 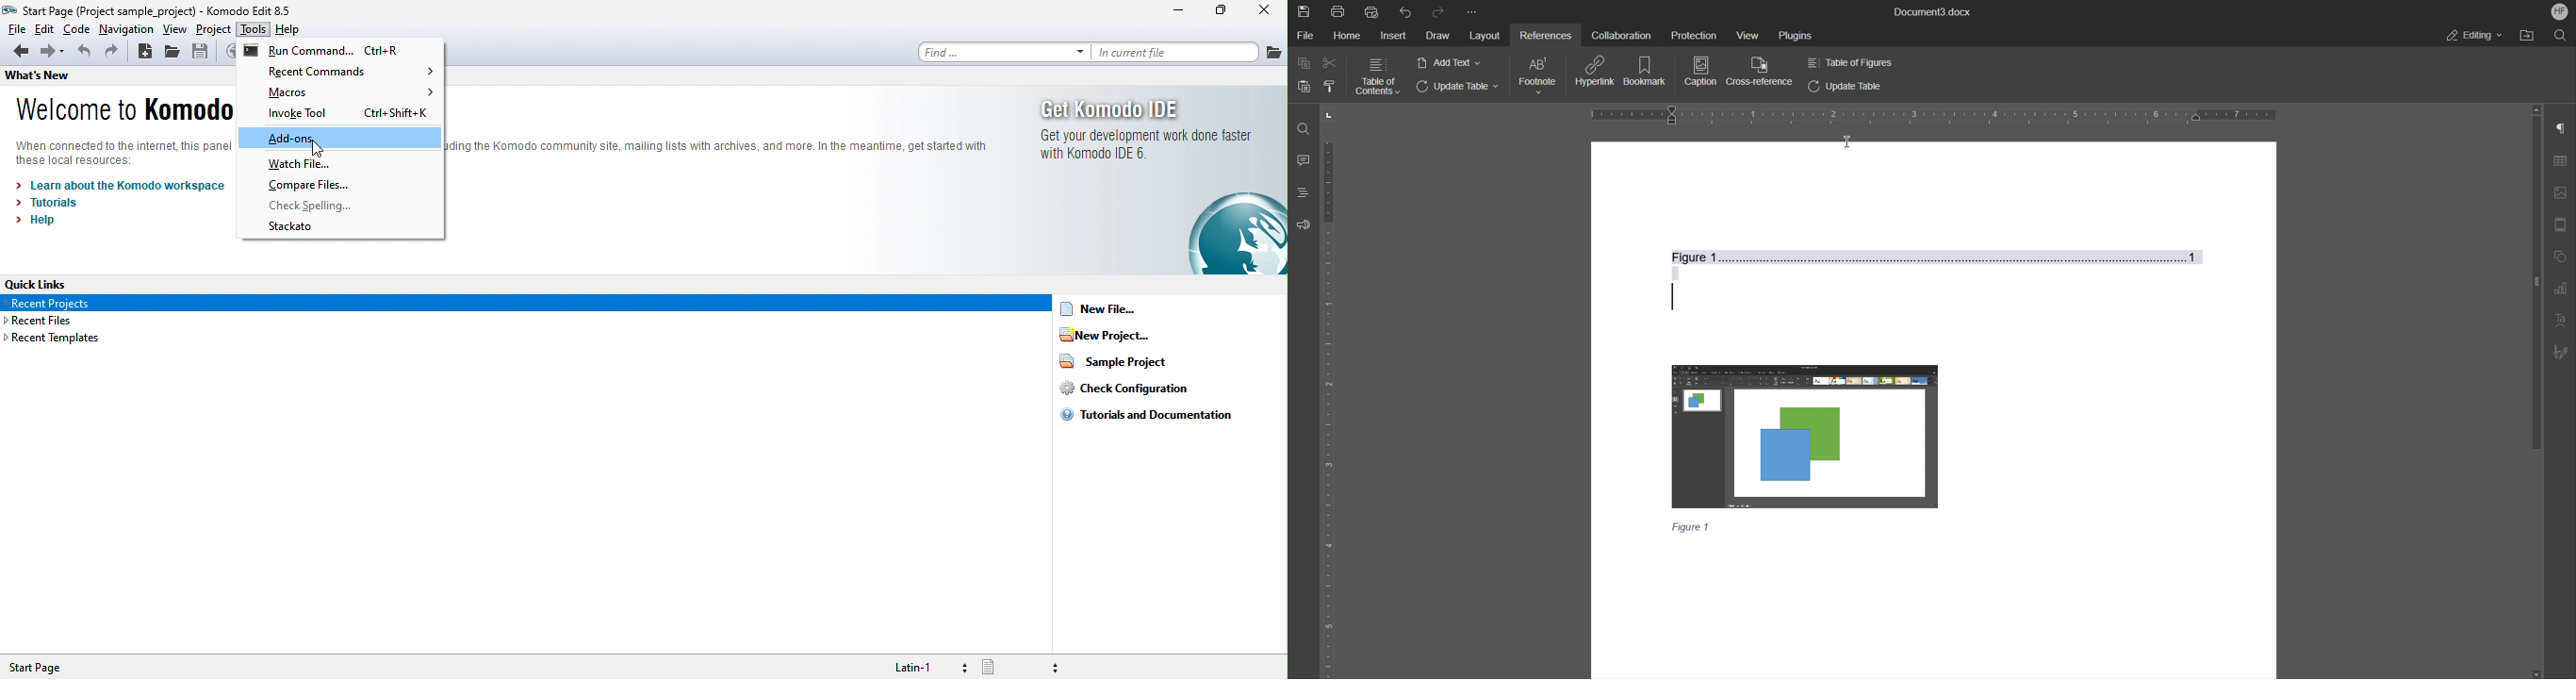 What do you see at coordinates (1484, 36) in the screenshot?
I see `Layout` at bounding box center [1484, 36].